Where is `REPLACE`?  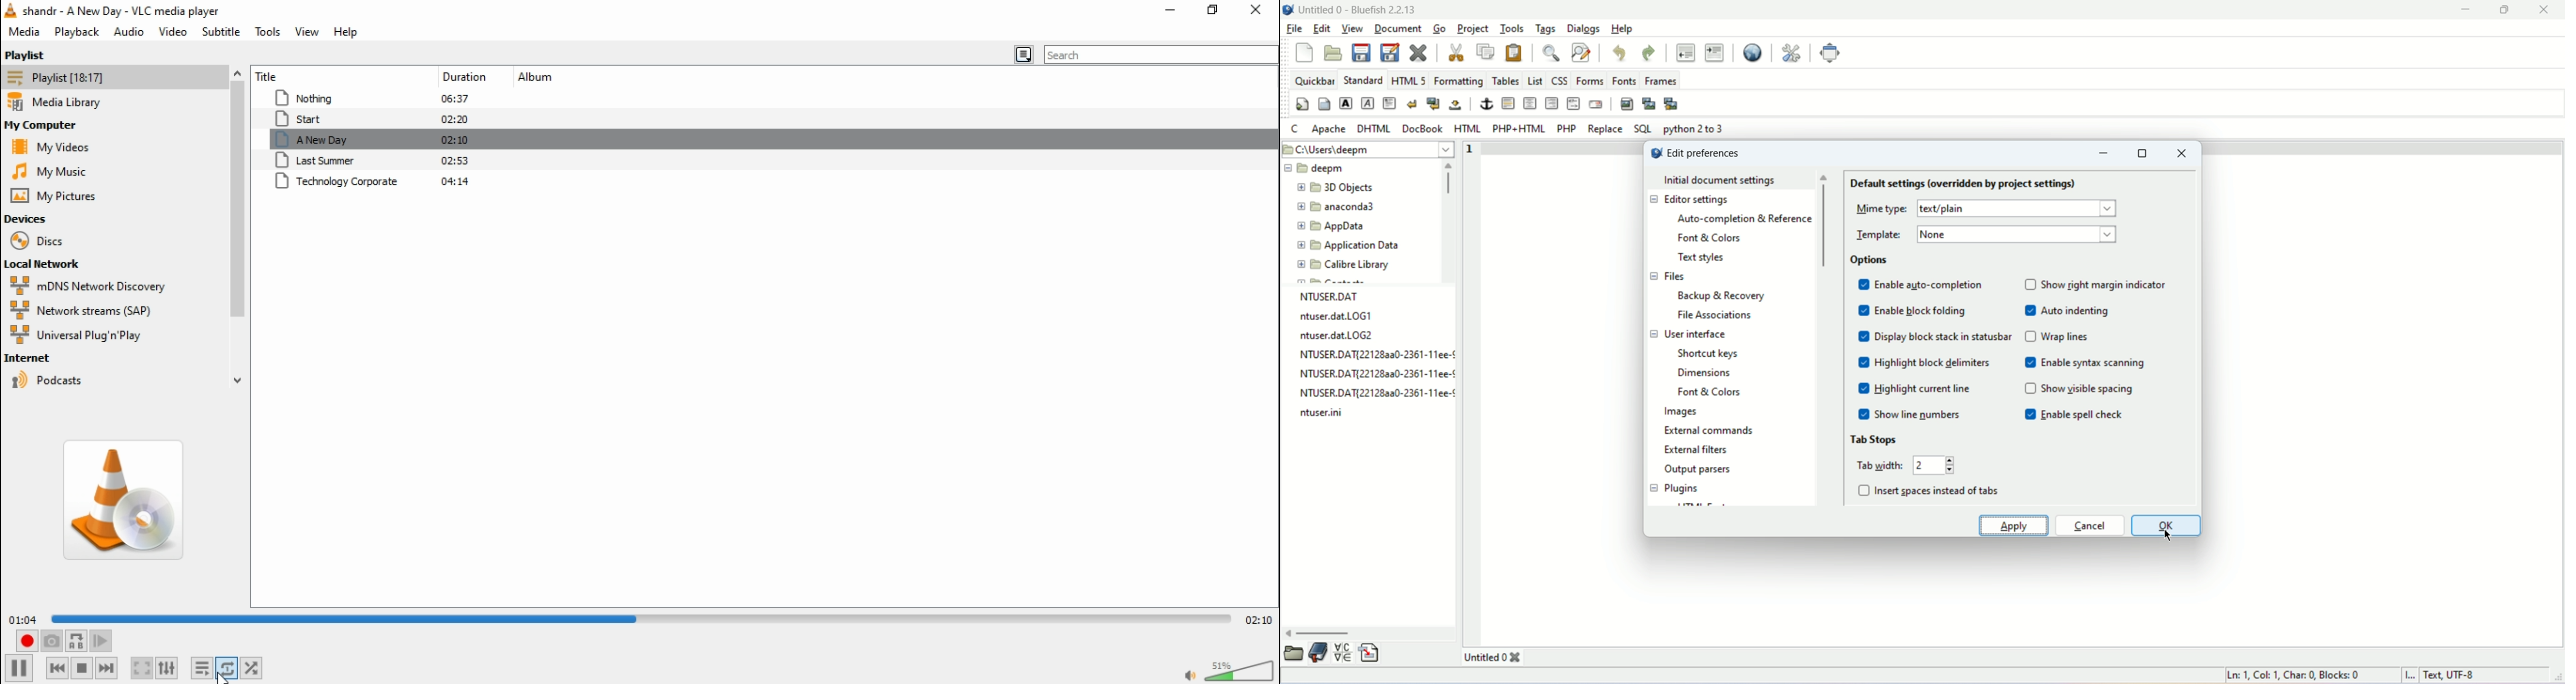 REPLACE is located at coordinates (1605, 129).